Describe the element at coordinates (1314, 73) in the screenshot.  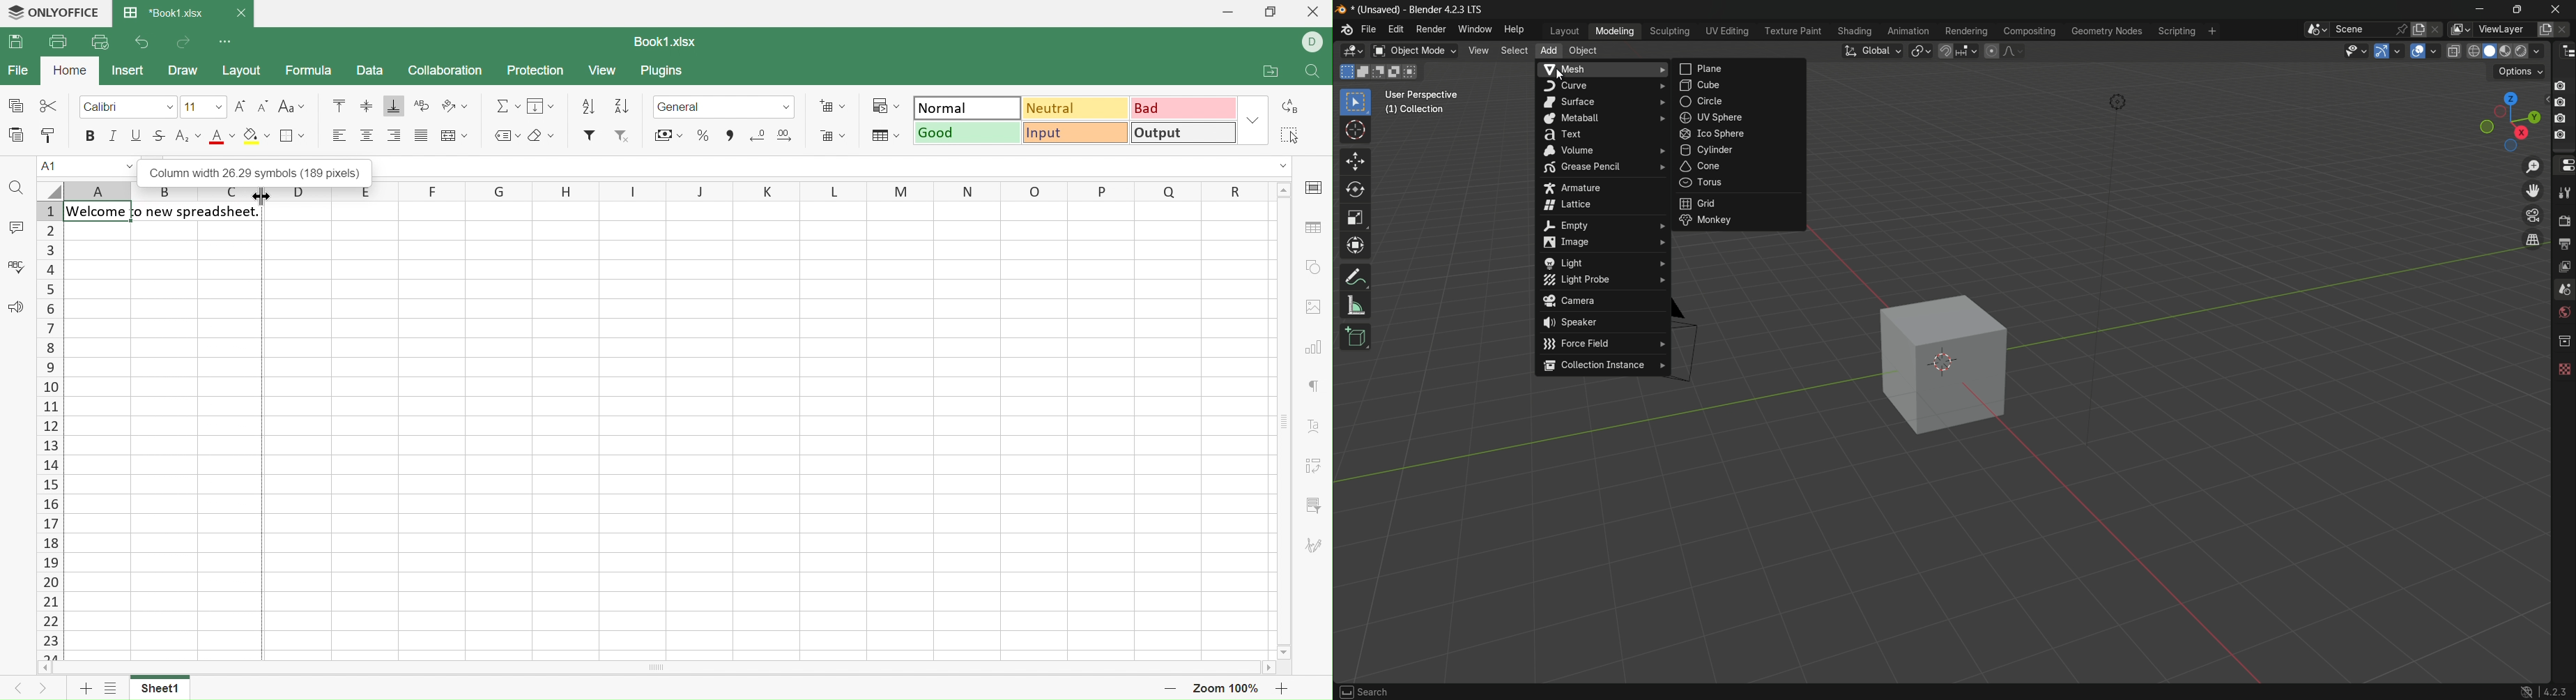
I see `Find` at that location.